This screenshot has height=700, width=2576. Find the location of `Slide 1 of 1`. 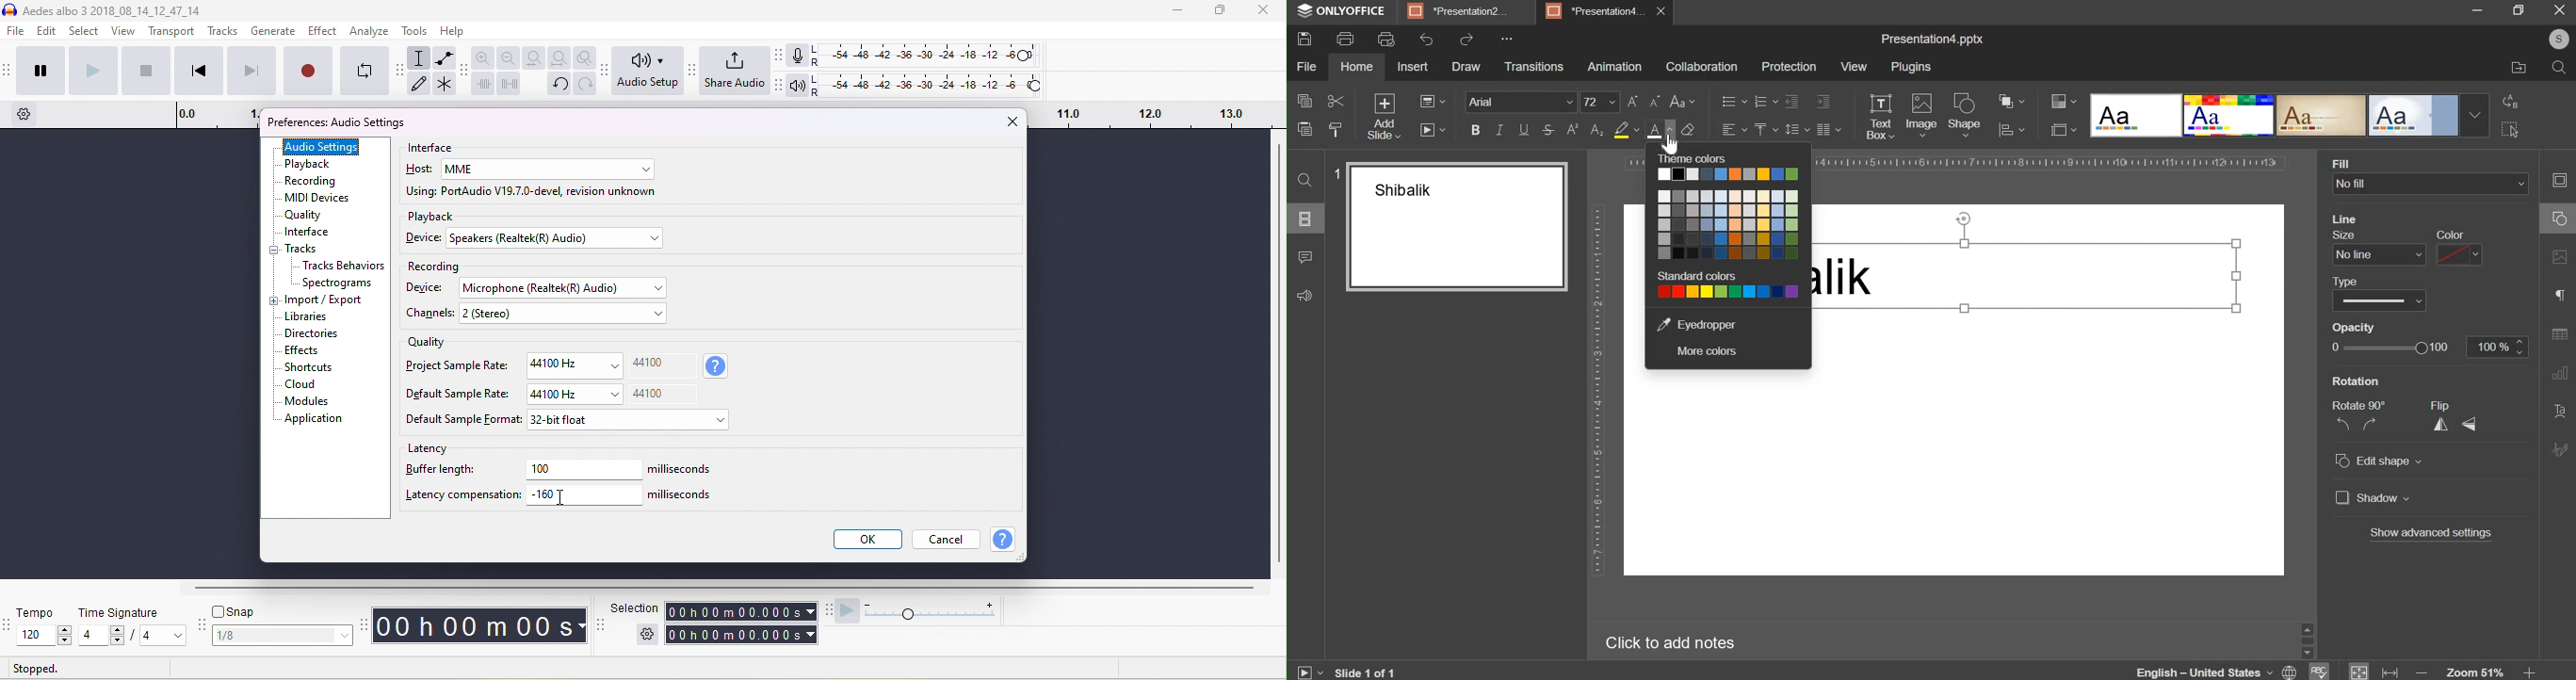

Slide 1 of 1 is located at coordinates (1371, 671).